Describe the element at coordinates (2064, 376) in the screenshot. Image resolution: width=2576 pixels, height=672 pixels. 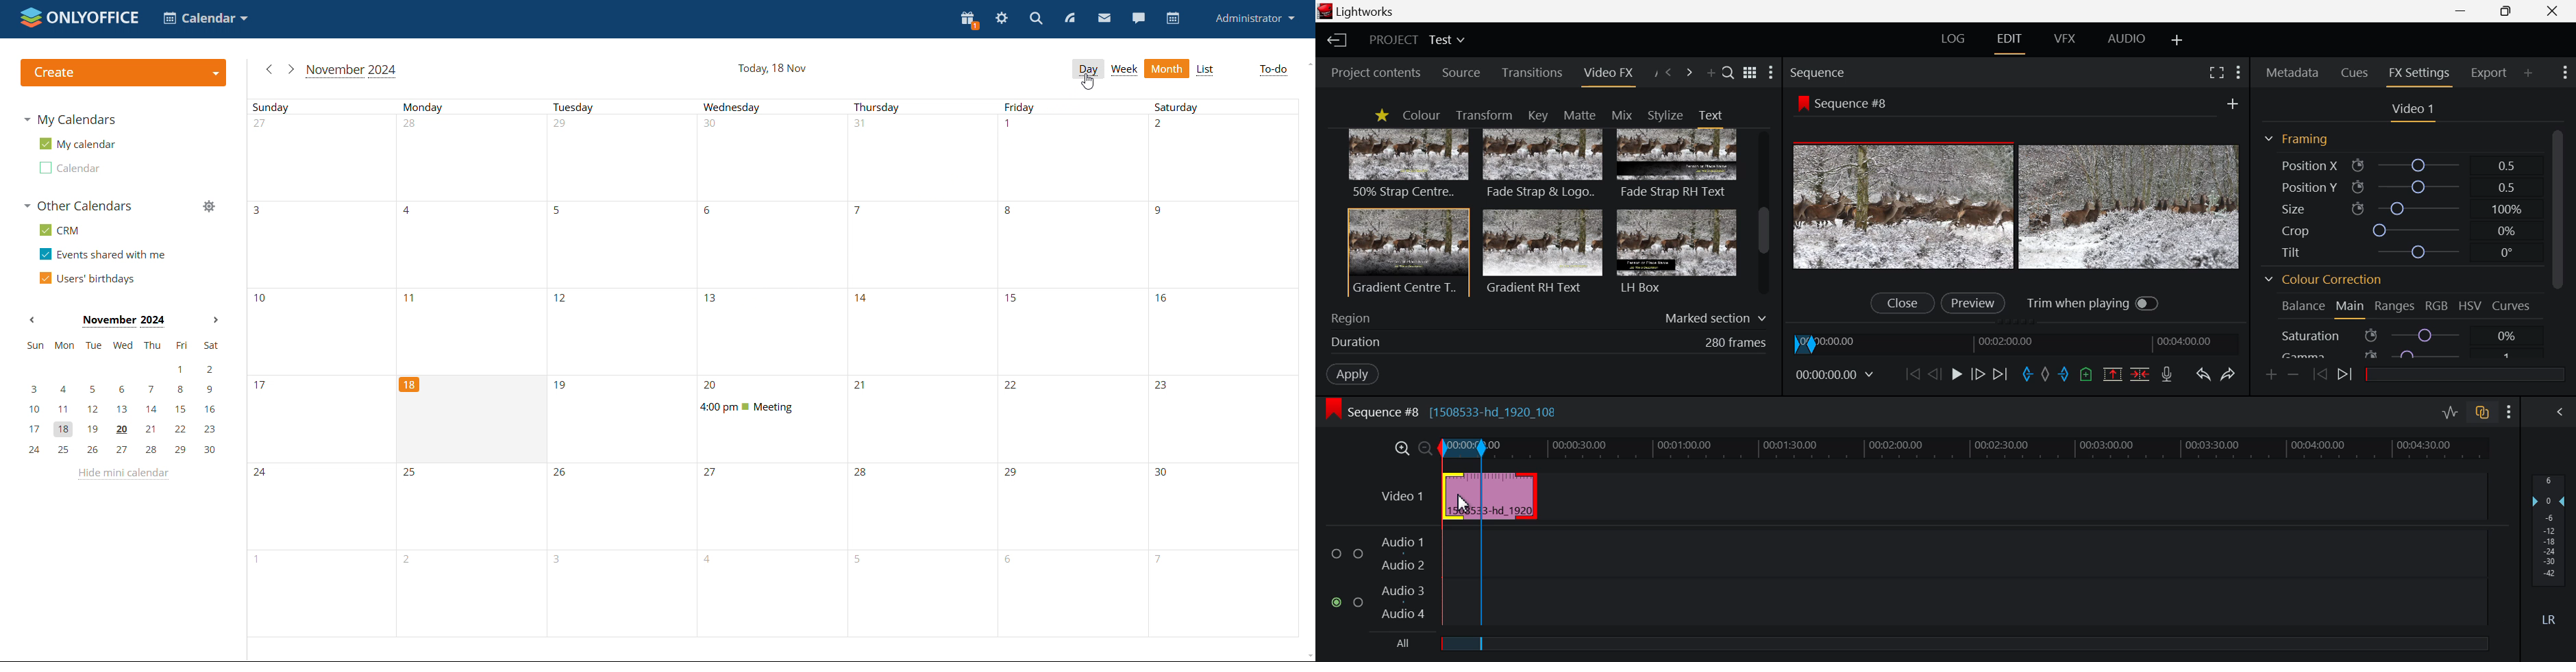
I see `Mark Out` at that location.